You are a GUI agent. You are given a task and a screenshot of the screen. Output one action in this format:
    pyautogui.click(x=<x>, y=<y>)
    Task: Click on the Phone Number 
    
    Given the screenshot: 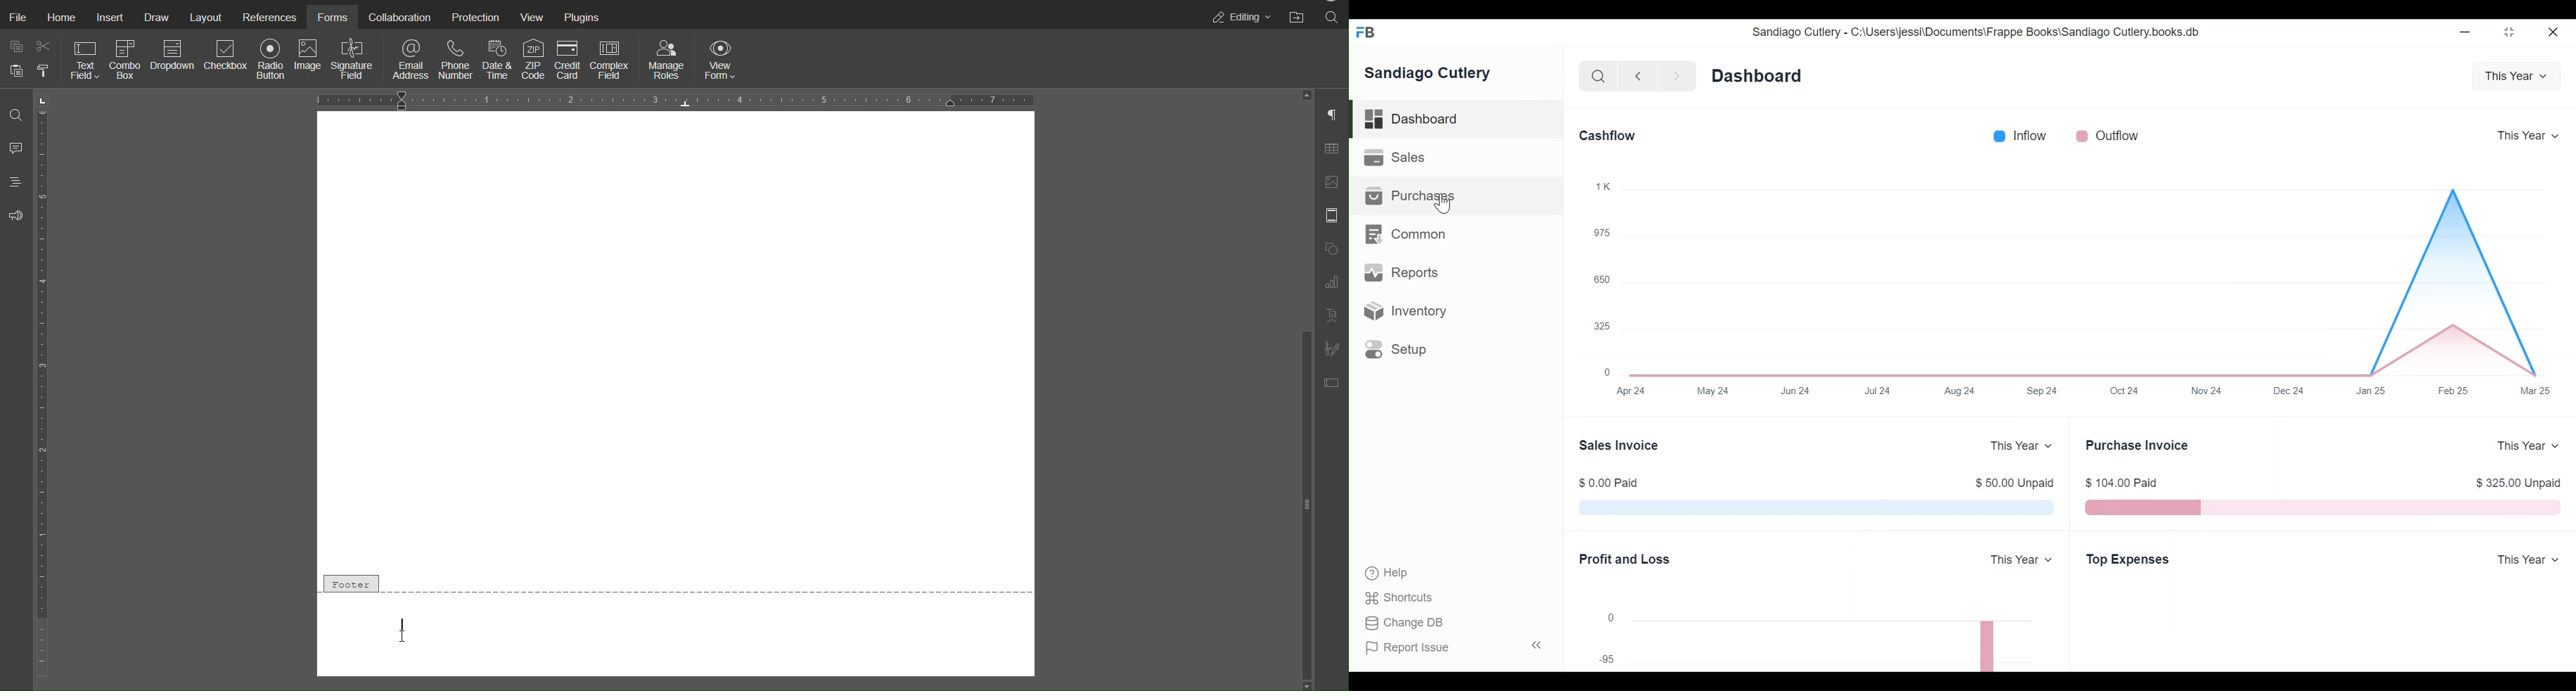 What is the action you would take?
    pyautogui.click(x=454, y=58)
    